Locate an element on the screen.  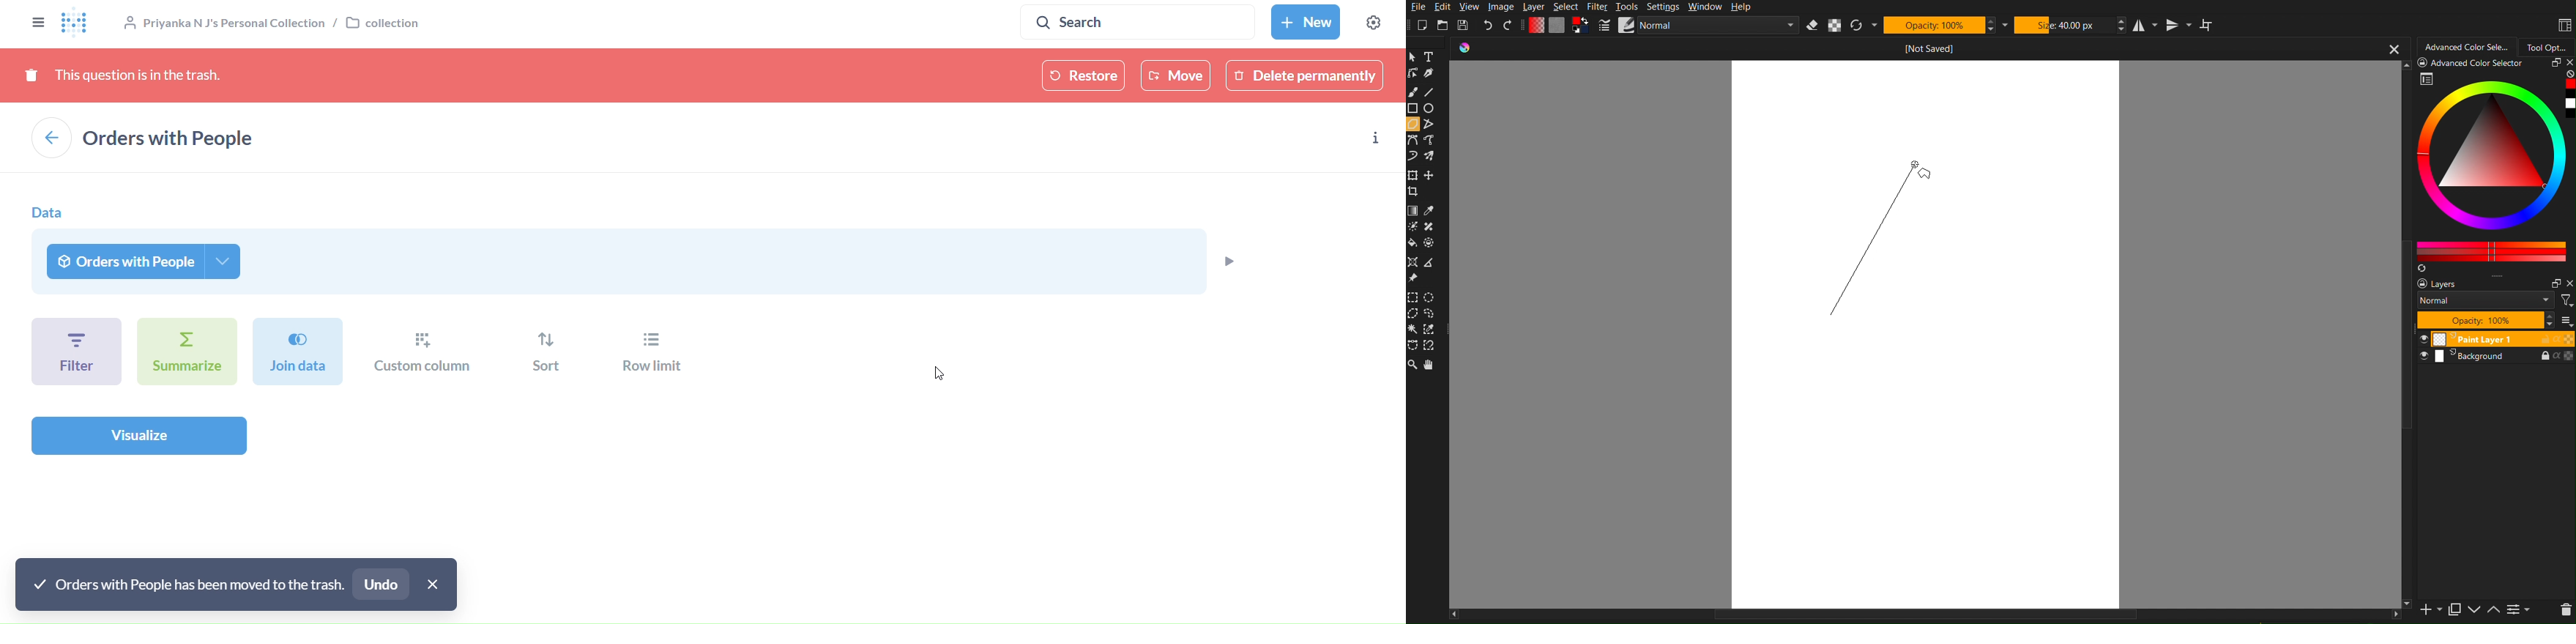
bezier curve Selection Tools is located at coordinates (1414, 346).